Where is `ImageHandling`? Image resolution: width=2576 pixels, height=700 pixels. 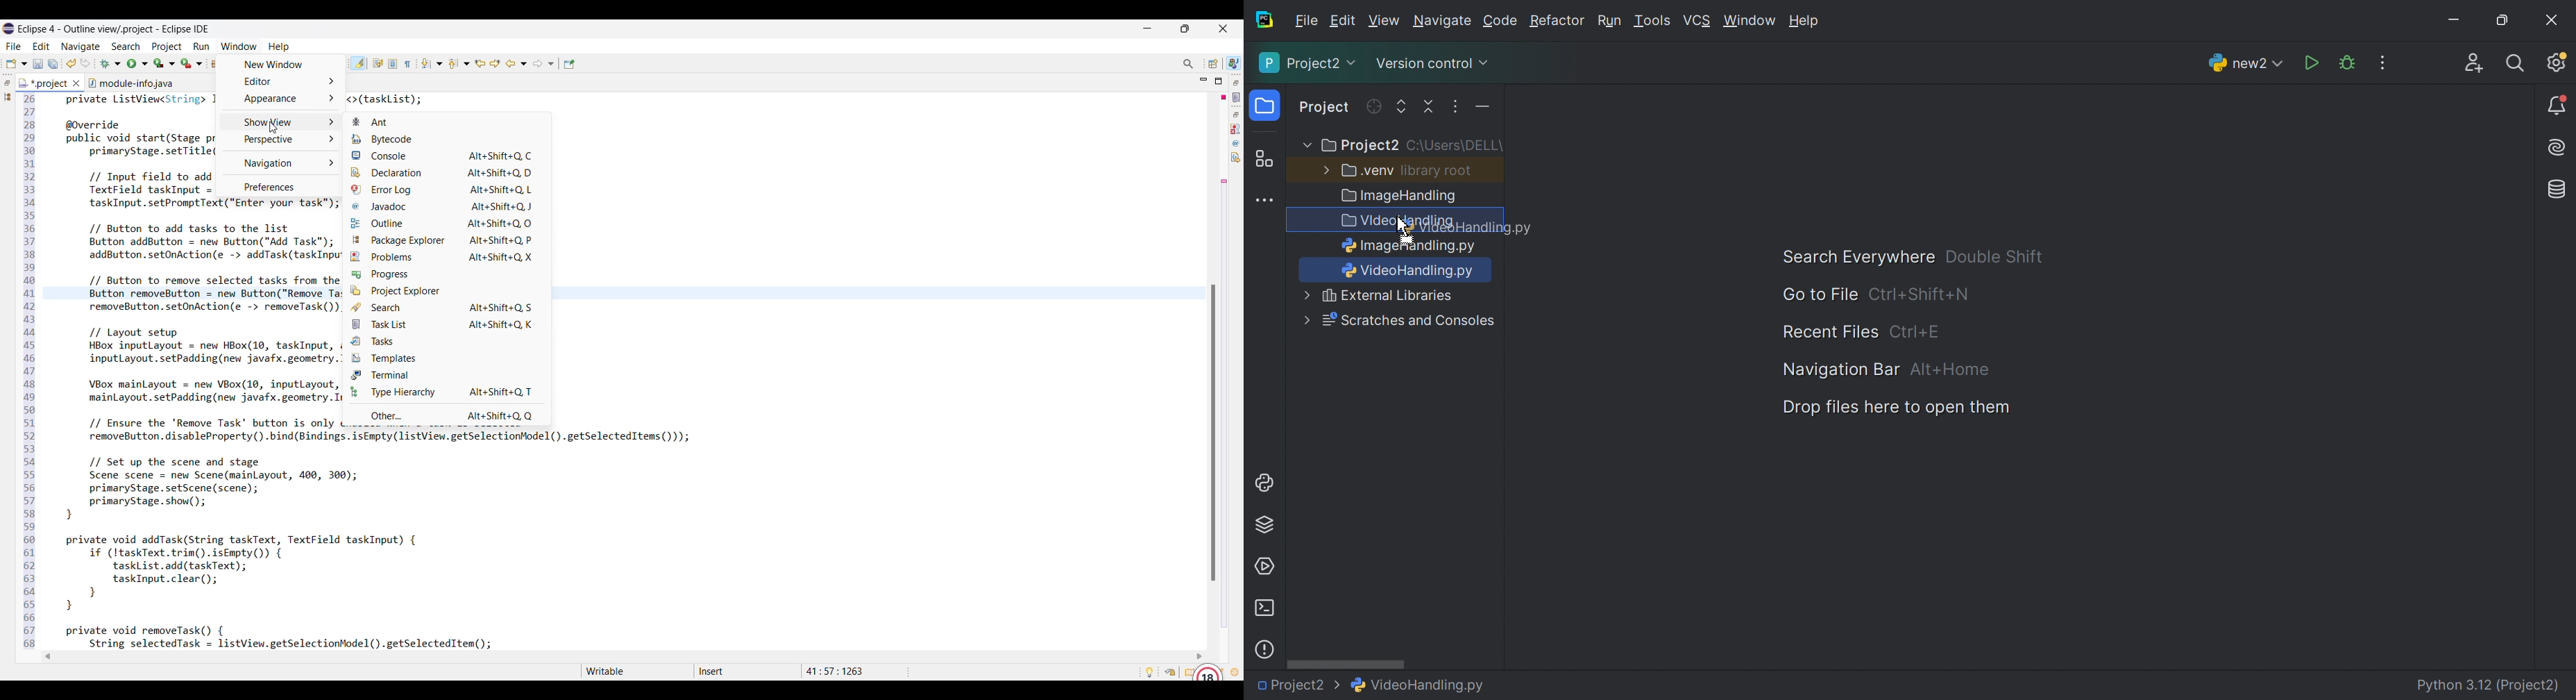
ImageHandling is located at coordinates (1409, 246).